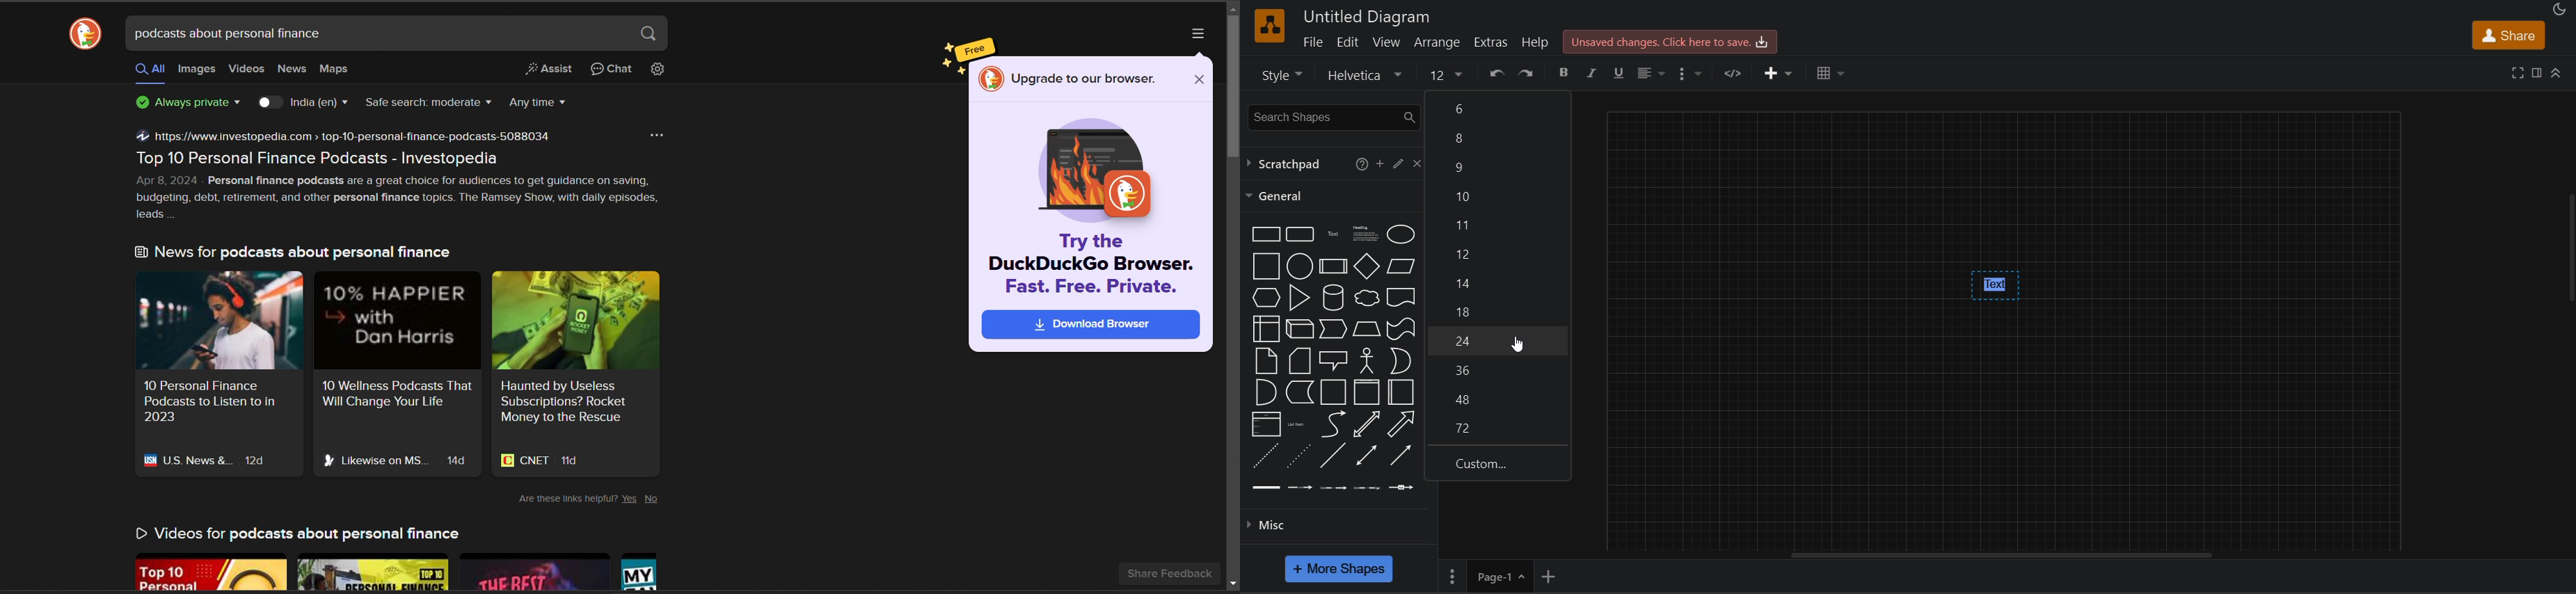  I want to click on Tape, so click(1401, 329).